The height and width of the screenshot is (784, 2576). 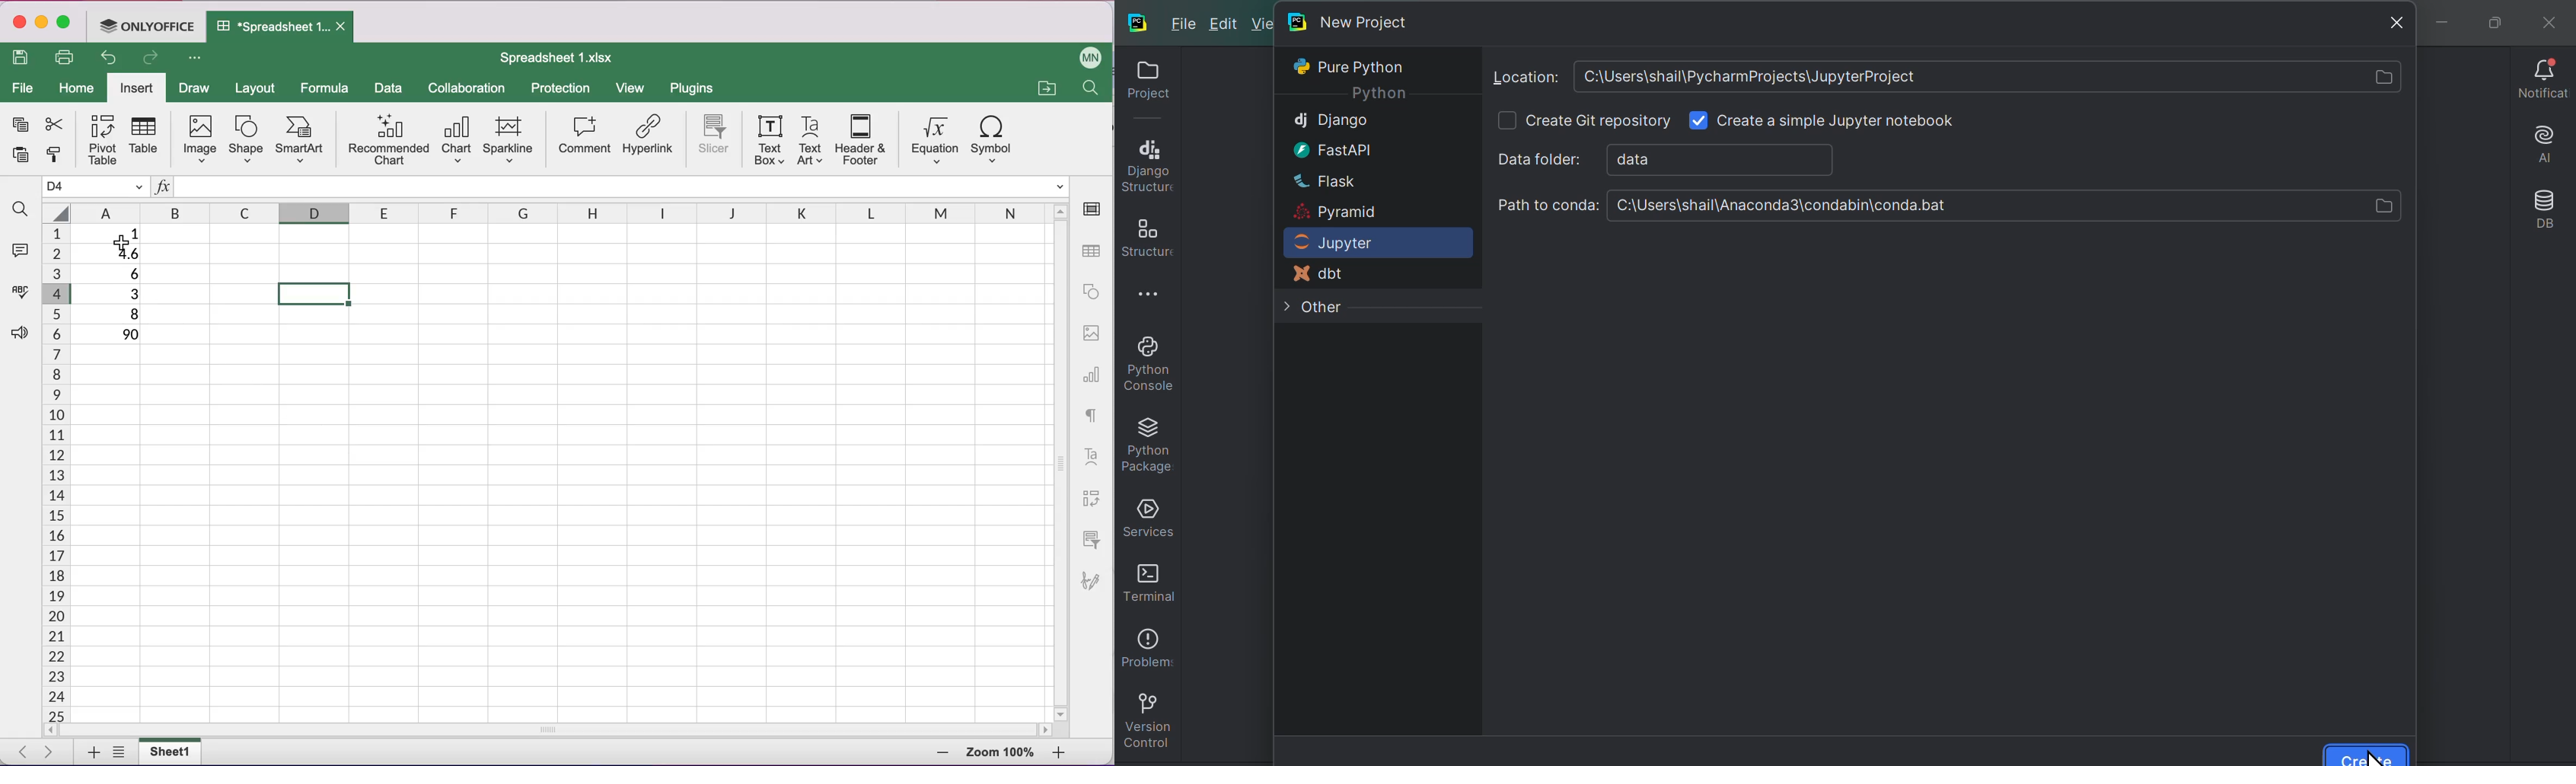 What do you see at coordinates (78, 88) in the screenshot?
I see `home` at bounding box center [78, 88].